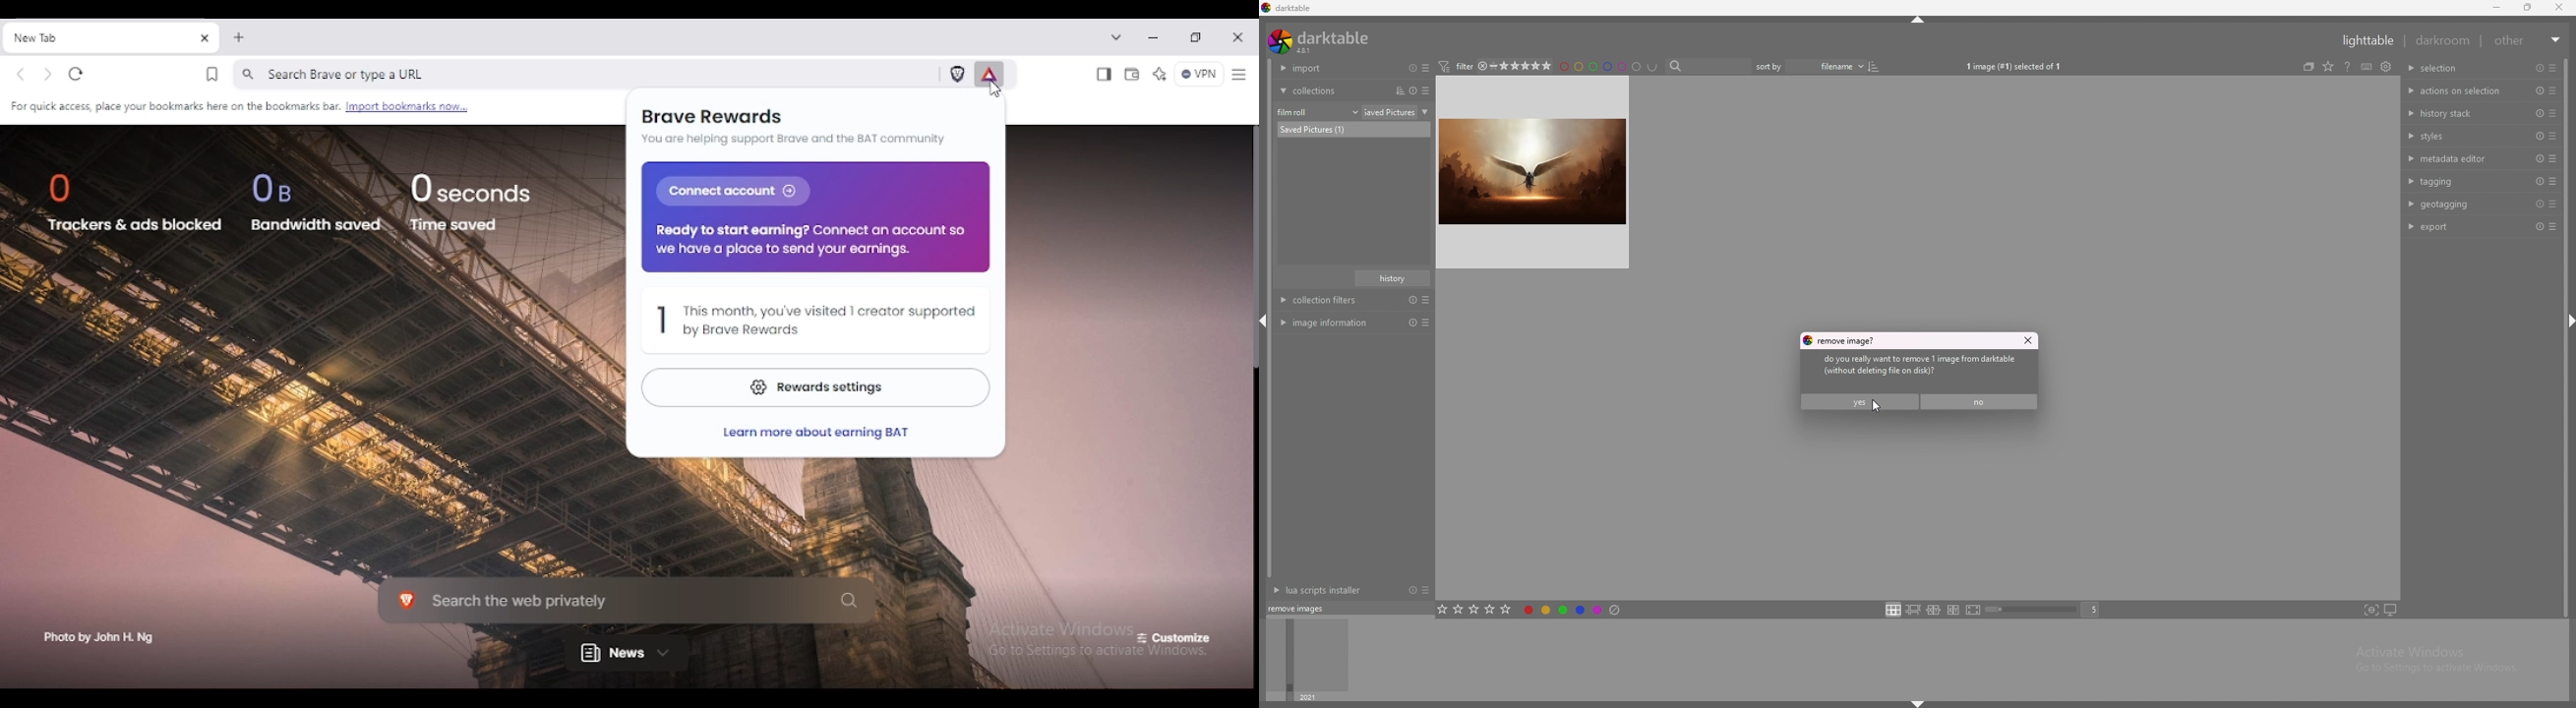 The height and width of the screenshot is (728, 2576). What do you see at coordinates (2462, 180) in the screenshot?
I see `tagging` at bounding box center [2462, 180].